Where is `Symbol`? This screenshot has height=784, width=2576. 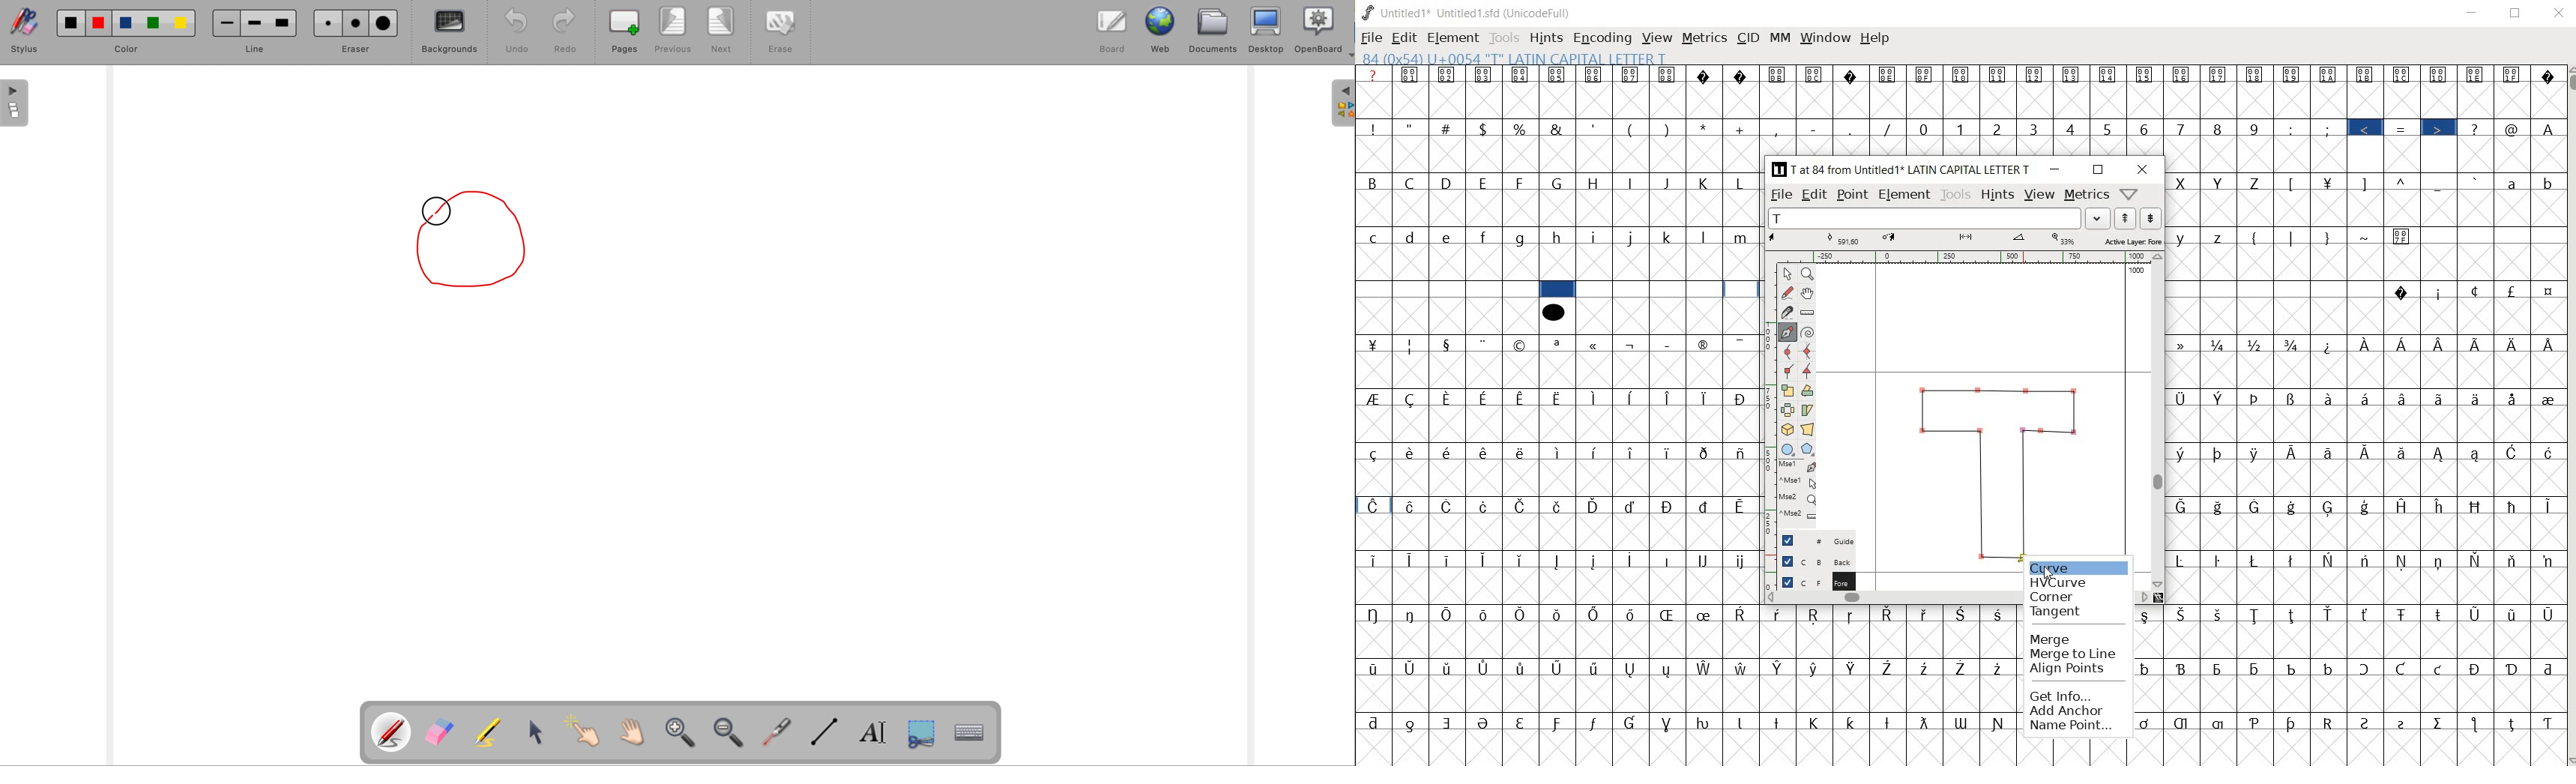
Symbol is located at coordinates (2476, 614).